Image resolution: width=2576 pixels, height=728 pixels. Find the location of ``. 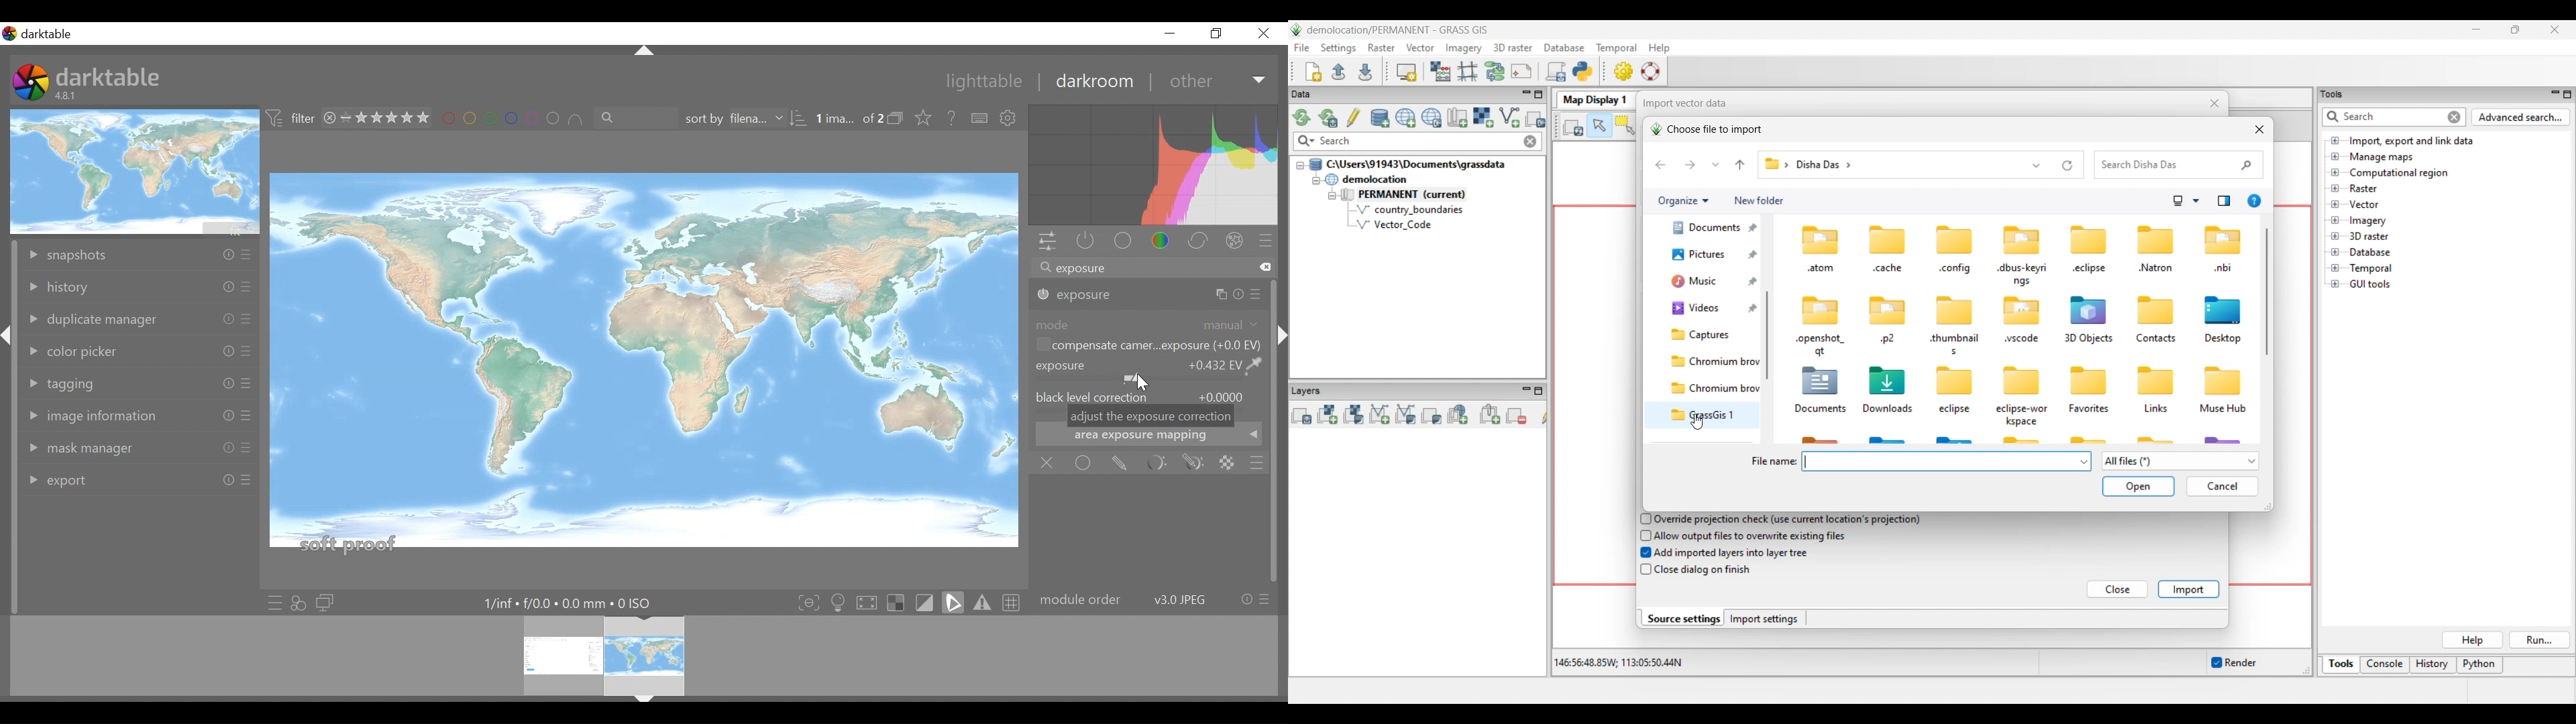

 is located at coordinates (244, 448).